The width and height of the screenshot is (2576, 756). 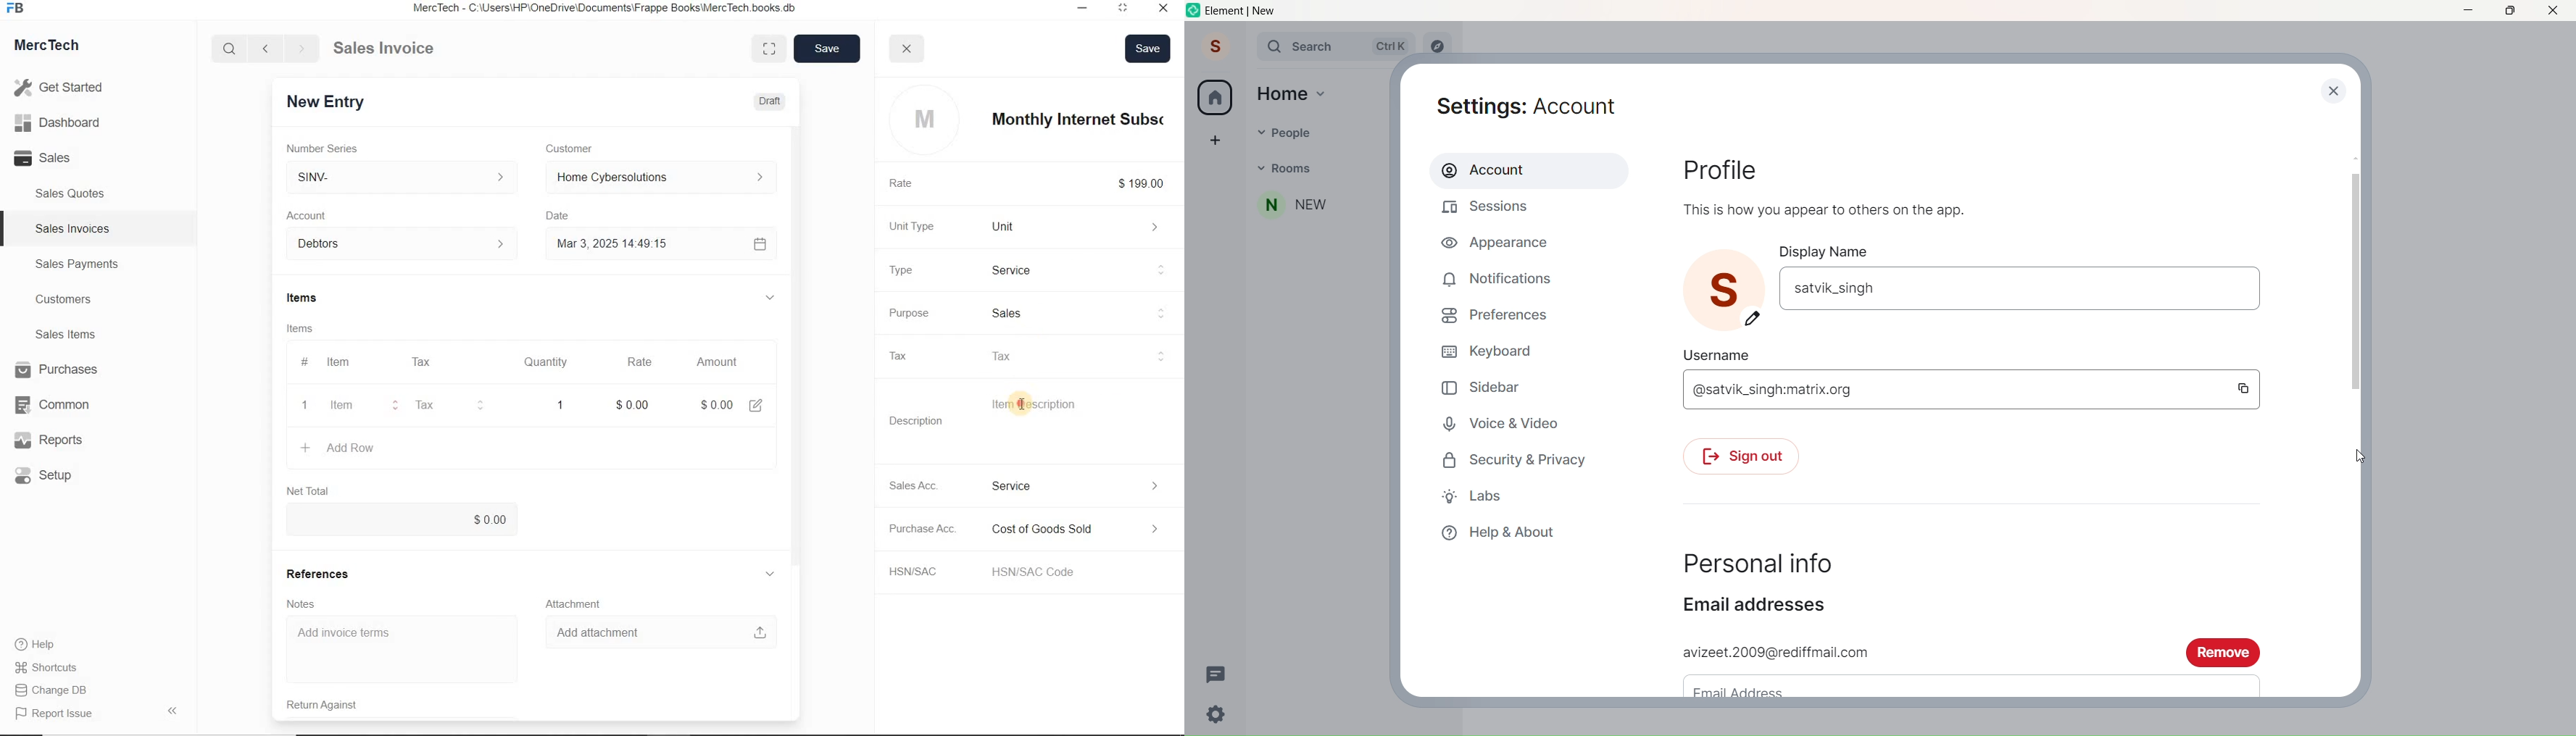 I want to click on Create a space, so click(x=1215, y=139).